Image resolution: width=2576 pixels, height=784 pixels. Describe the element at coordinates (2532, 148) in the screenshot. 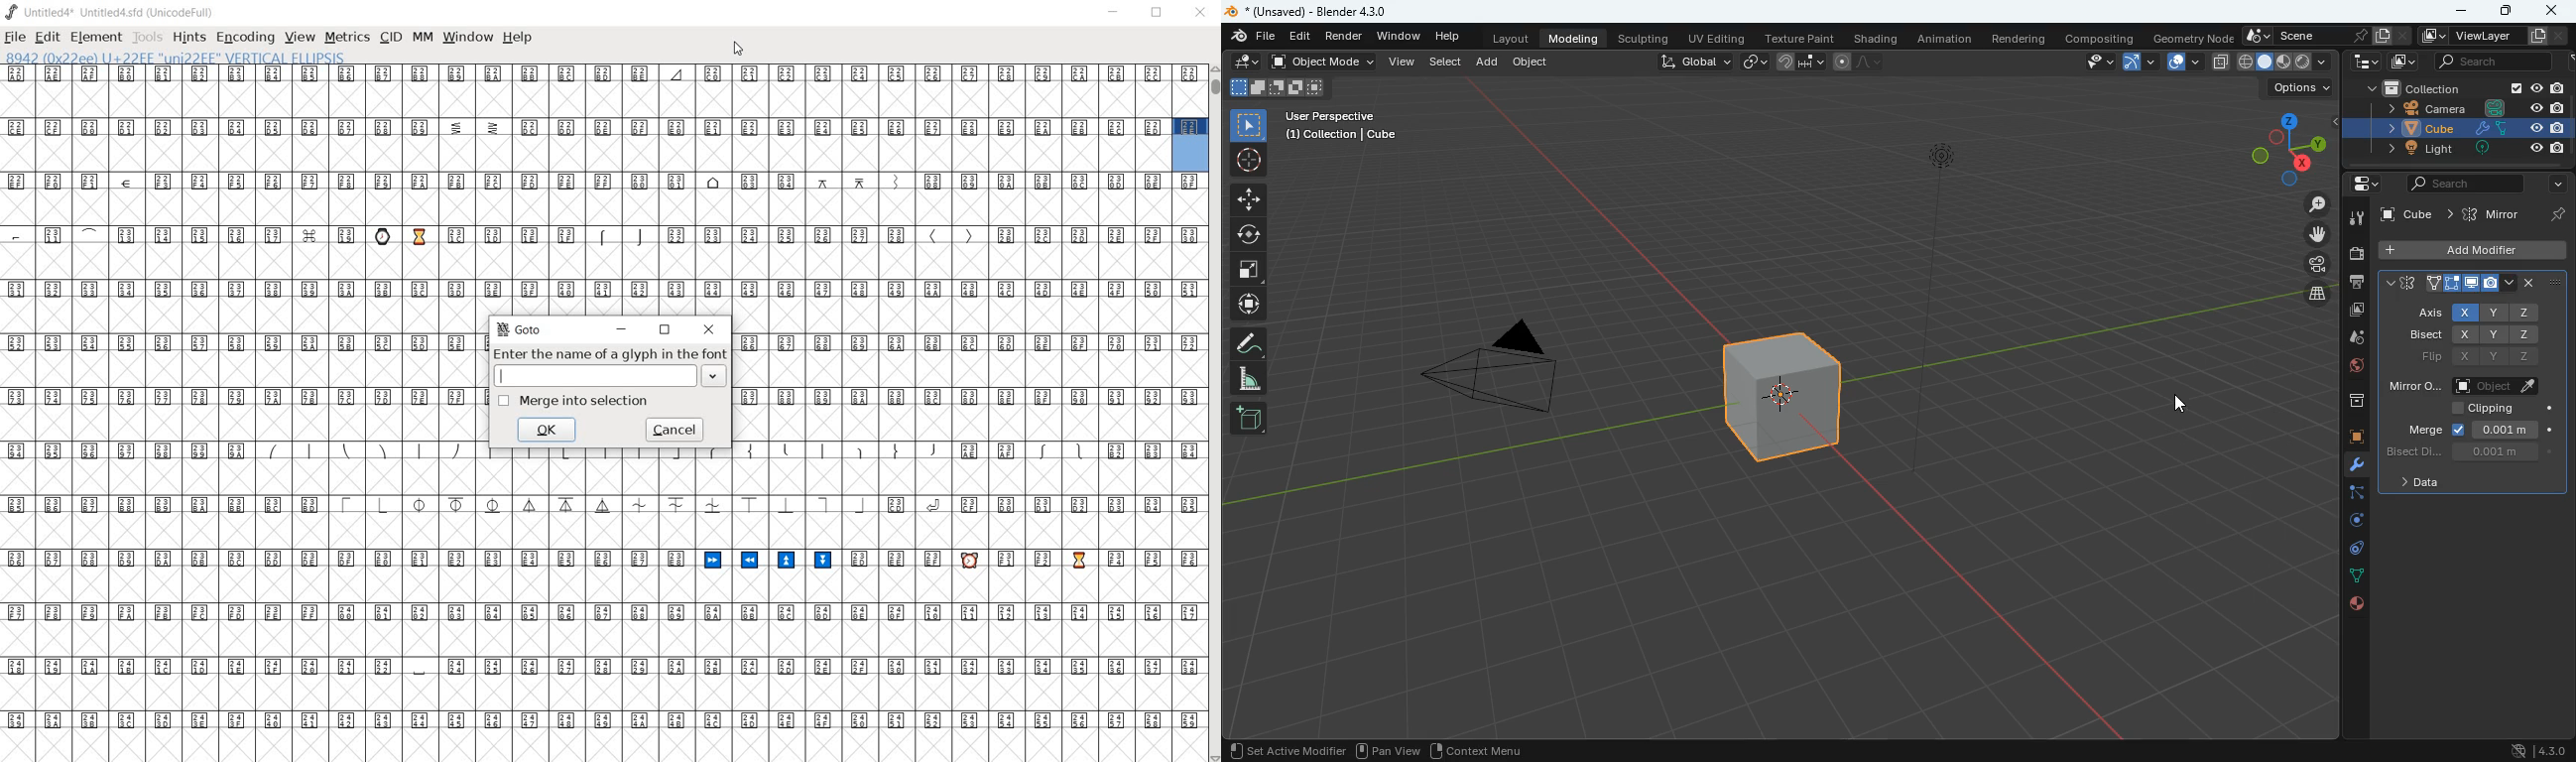

I see `` at that location.